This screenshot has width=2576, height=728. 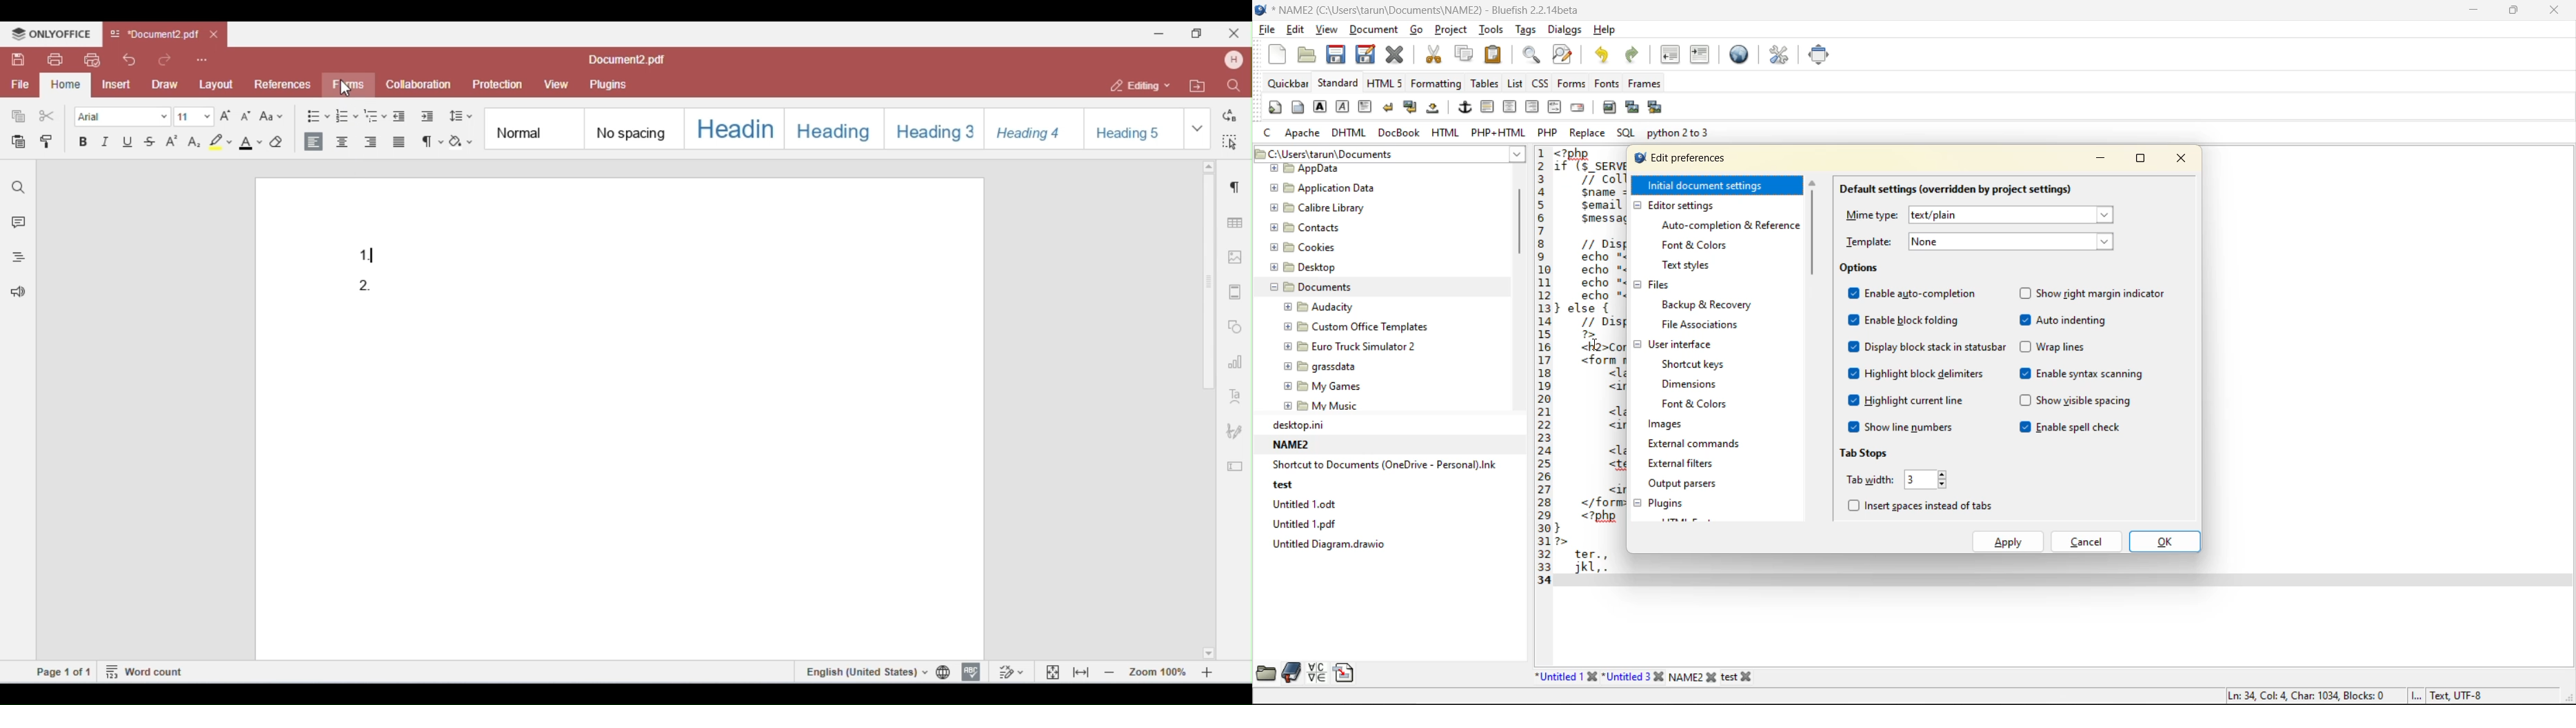 What do you see at coordinates (2070, 428) in the screenshot?
I see `enable spell check` at bounding box center [2070, 428].